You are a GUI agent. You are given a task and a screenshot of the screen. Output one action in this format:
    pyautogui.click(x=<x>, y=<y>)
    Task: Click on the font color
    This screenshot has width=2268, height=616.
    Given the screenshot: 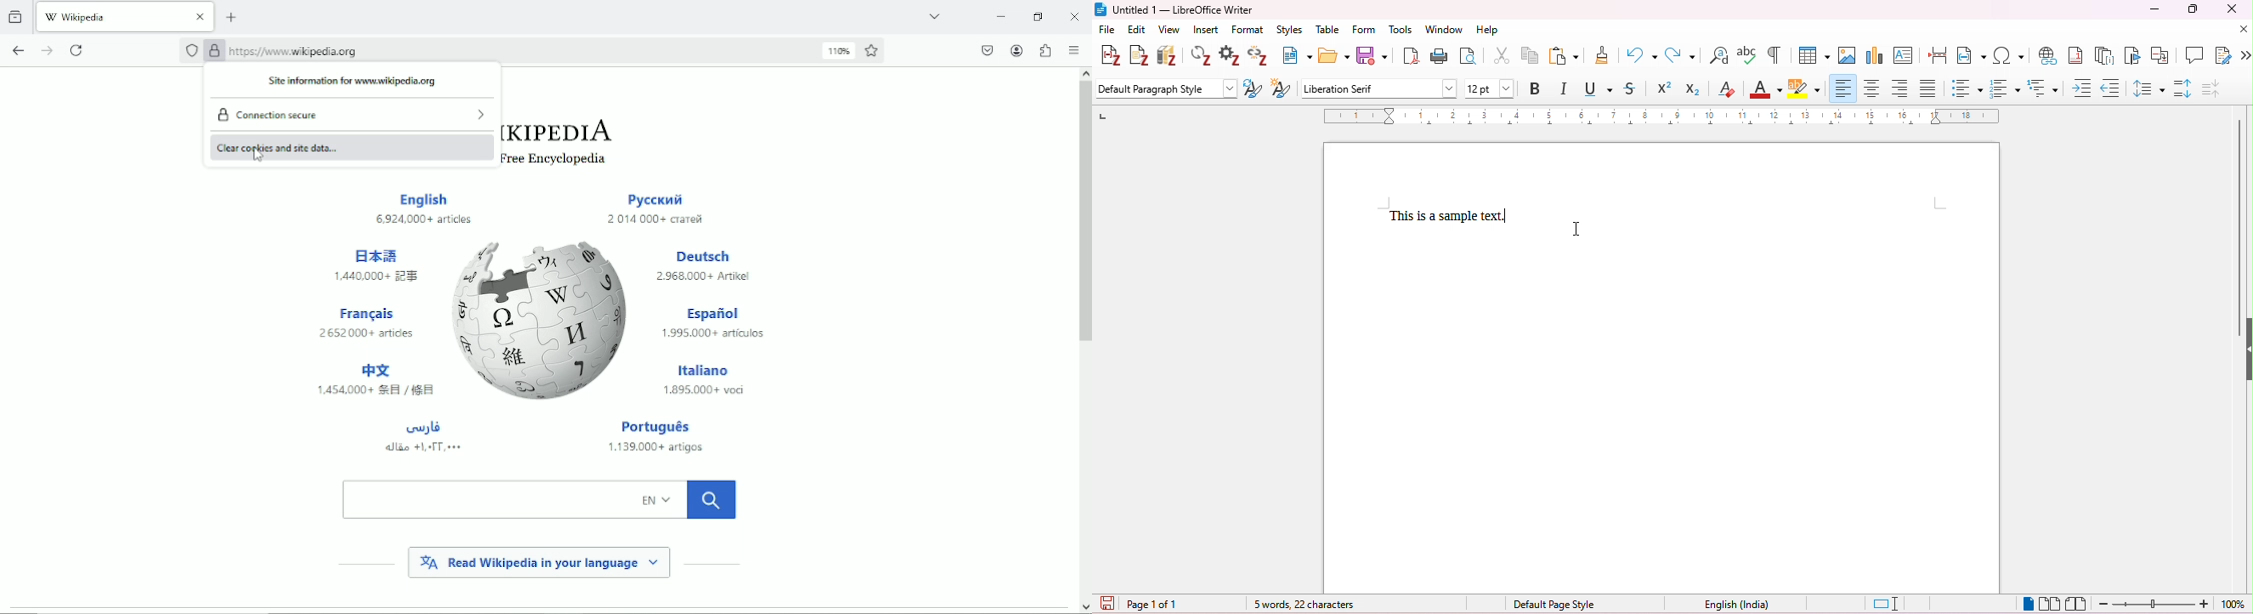 What is the action you would take?
    pyautogui.click(x=1765, y=88)
    